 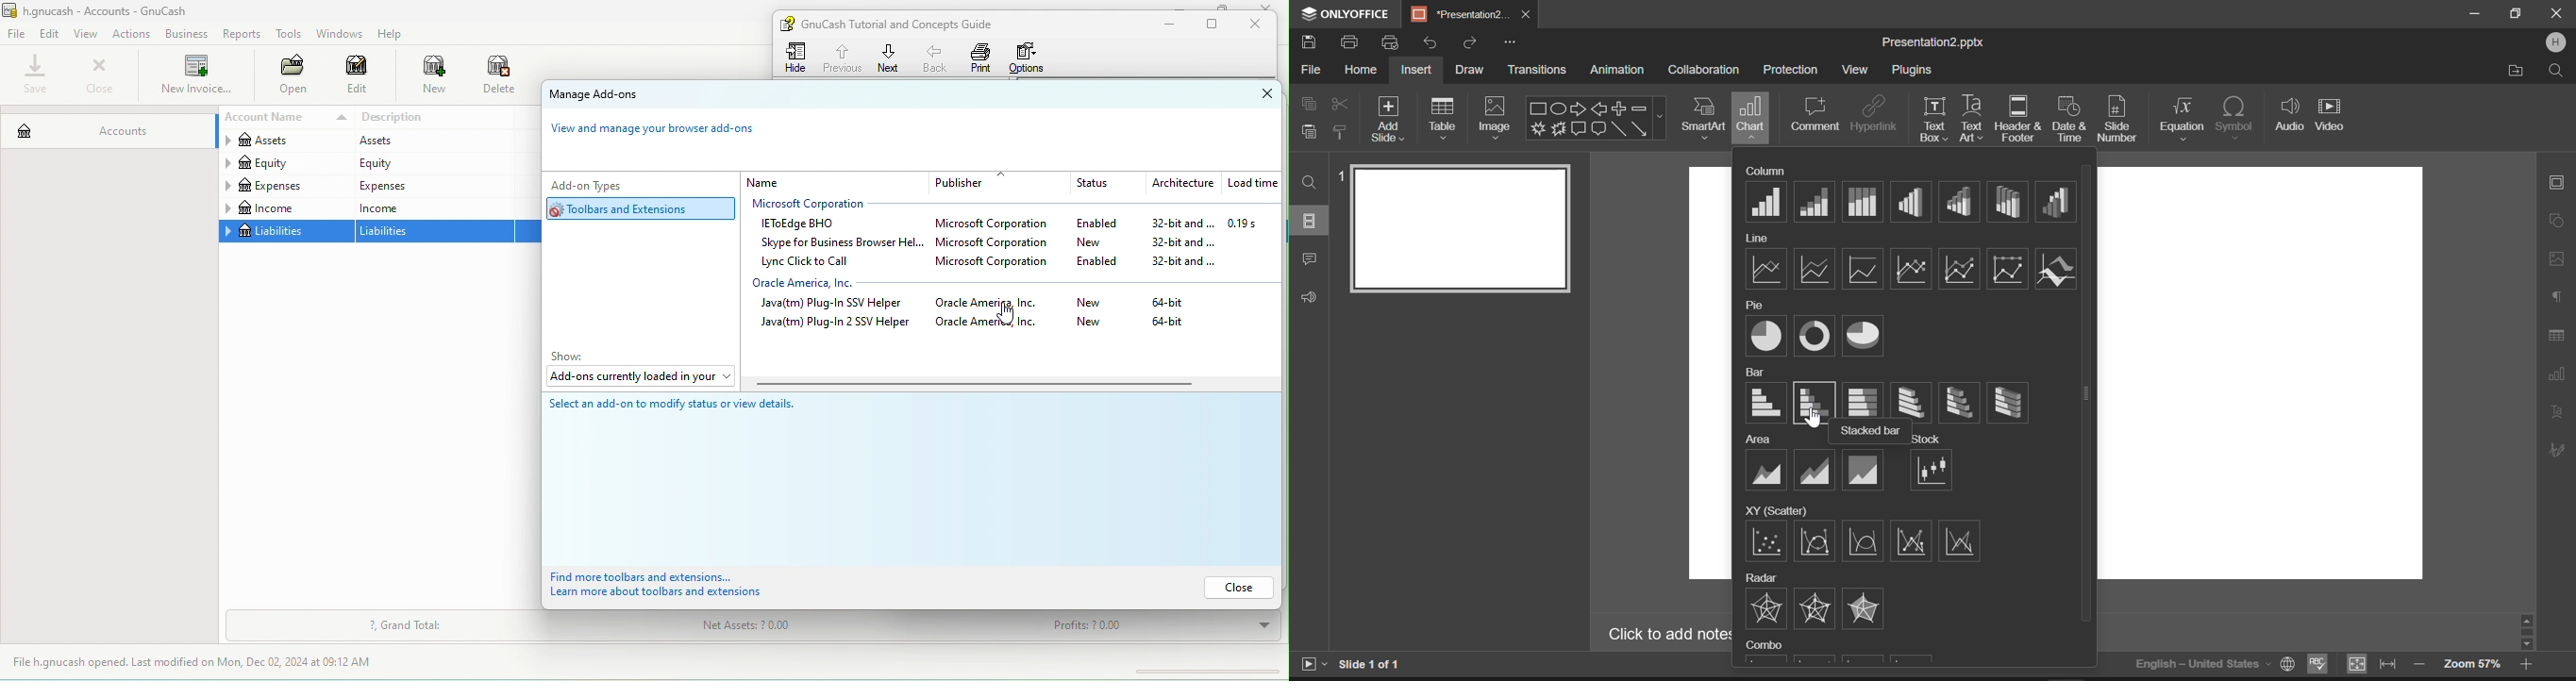 What do you see at coordinates (1558, 108) in the screenshot?
I see `Ellipse` at bounding box center [1558, 108].